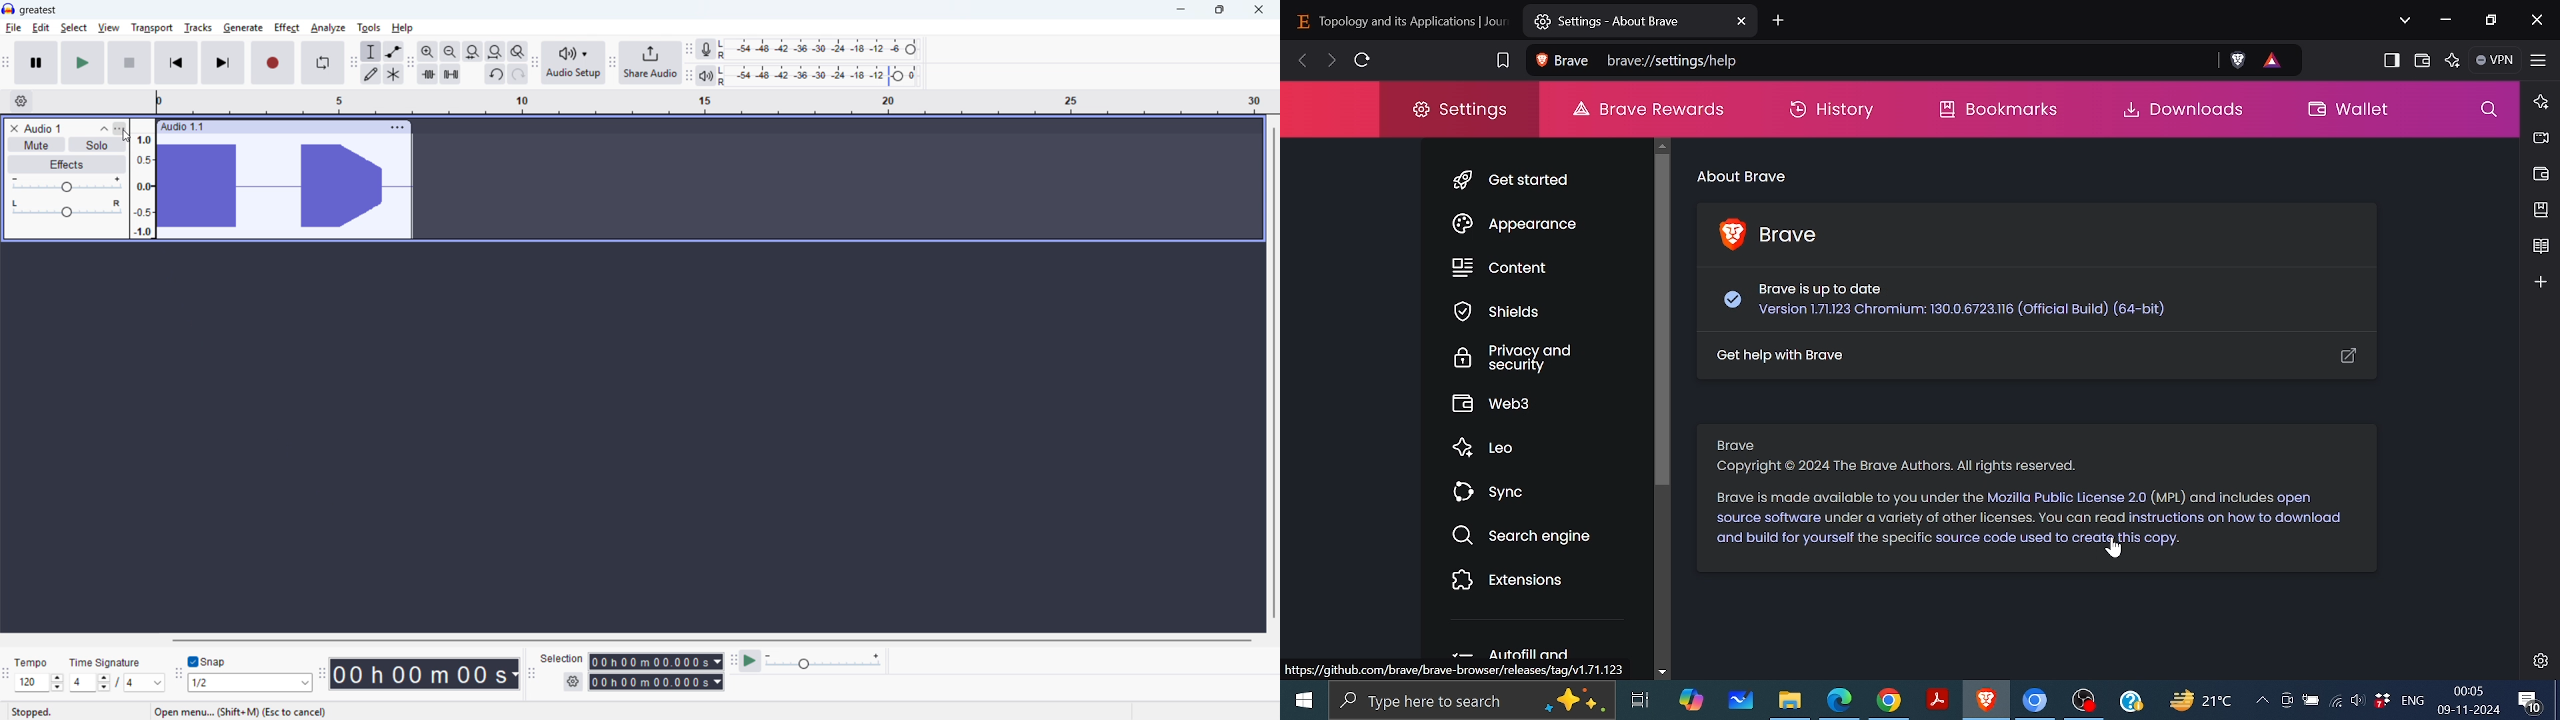 The image size is (2576, 728). What do you see at coordinates (534, 65) in the screenshot?
I see `audio setup toolbar` at bounding box center [534, 65].